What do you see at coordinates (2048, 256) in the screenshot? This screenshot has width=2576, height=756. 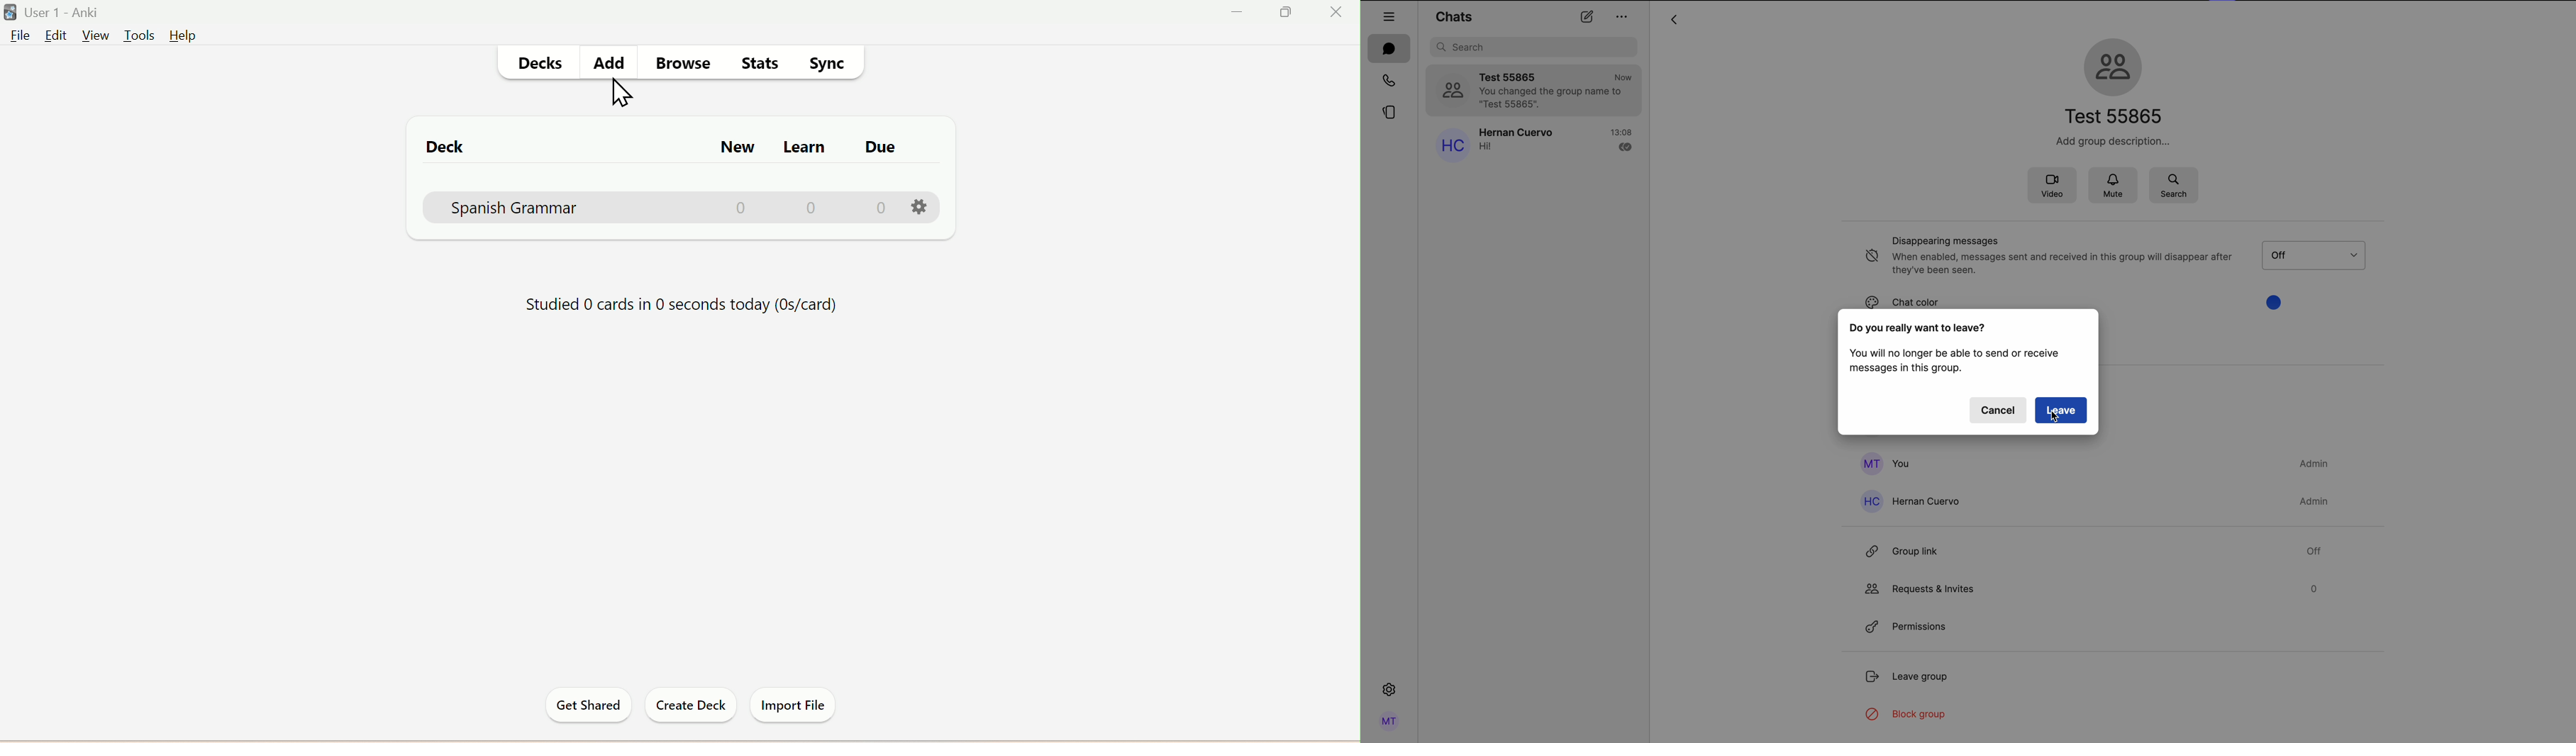 I see `disappearing messages off` at bounding box center [2048, 256].